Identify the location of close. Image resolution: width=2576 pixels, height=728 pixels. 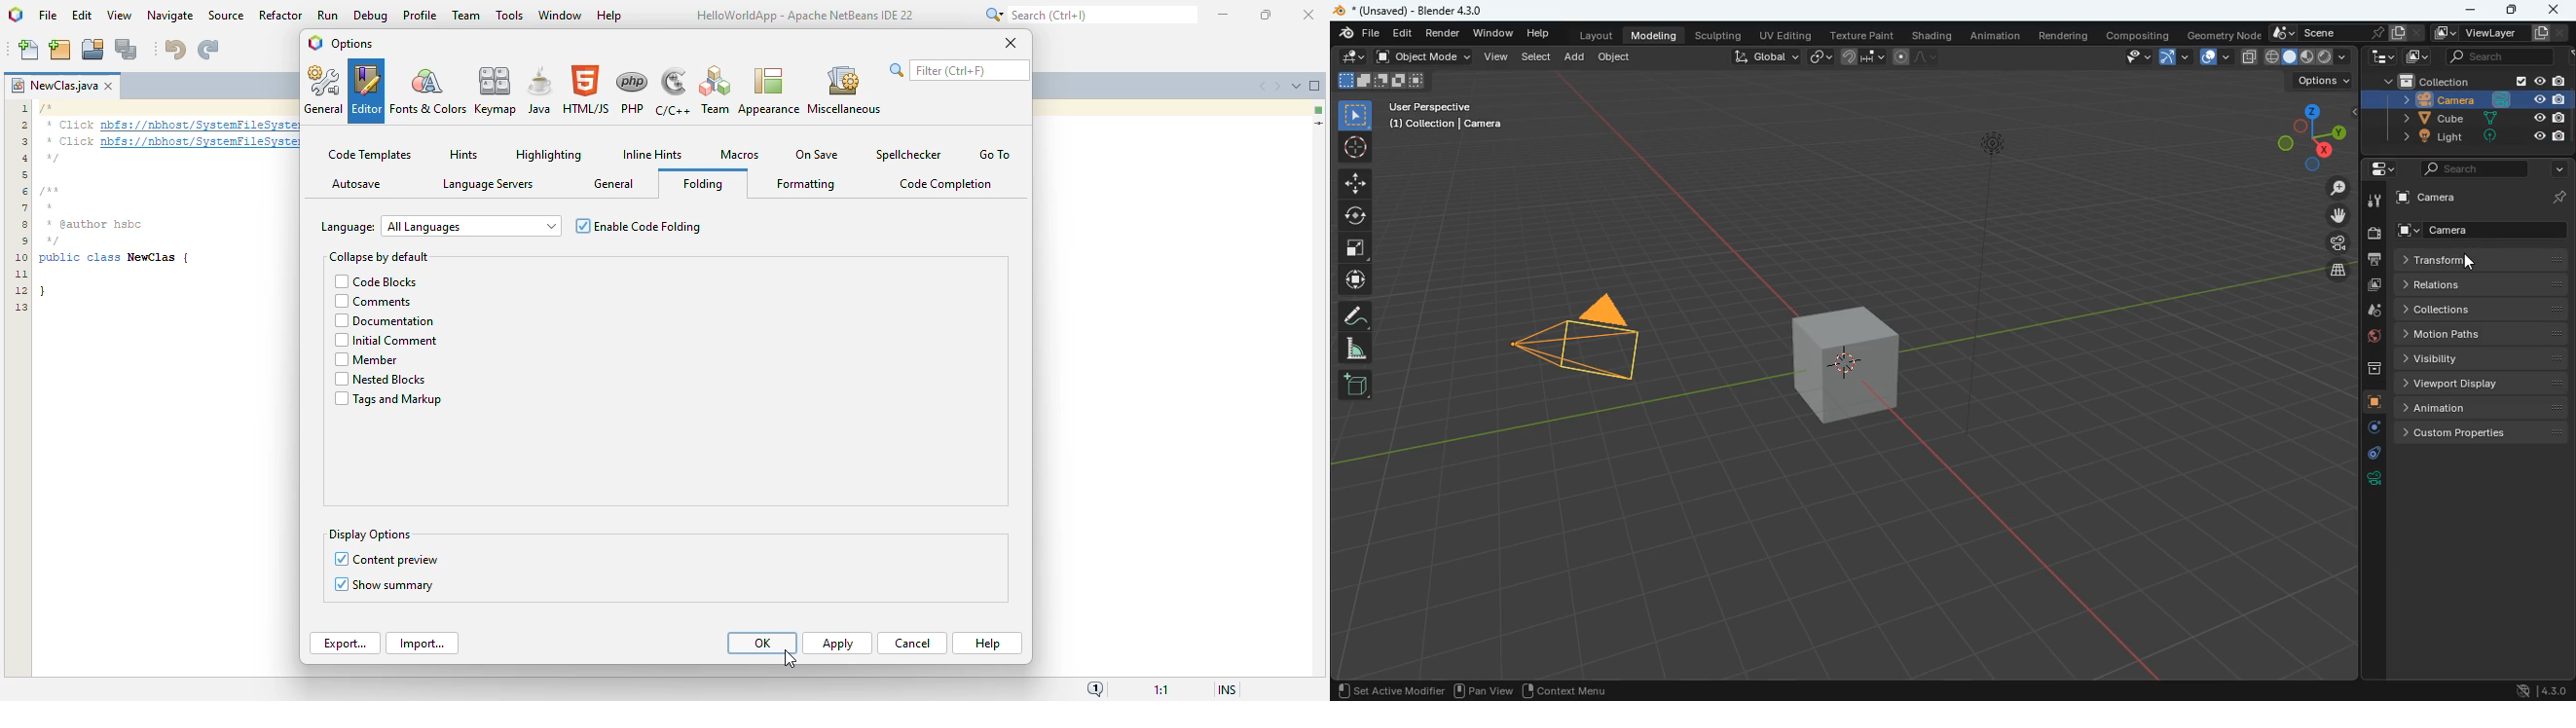
(1308, 14).